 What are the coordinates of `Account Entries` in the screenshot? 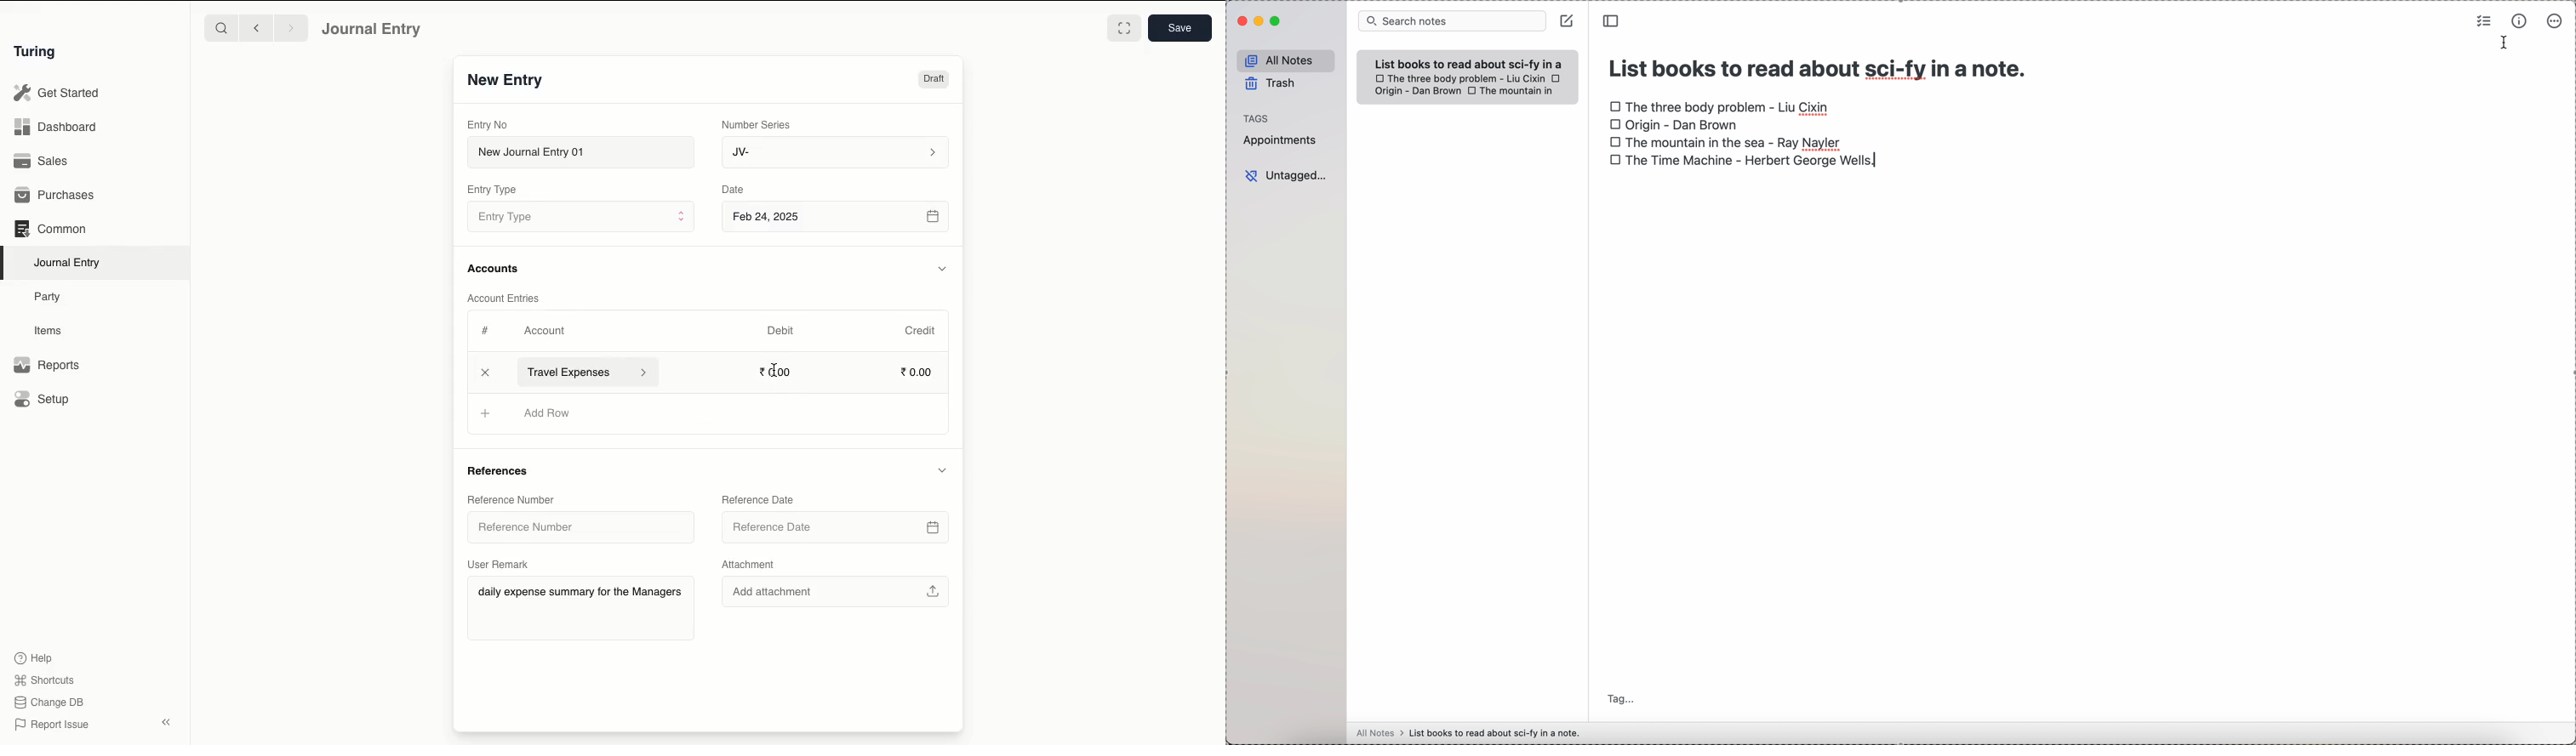 It's located at (506, 298).